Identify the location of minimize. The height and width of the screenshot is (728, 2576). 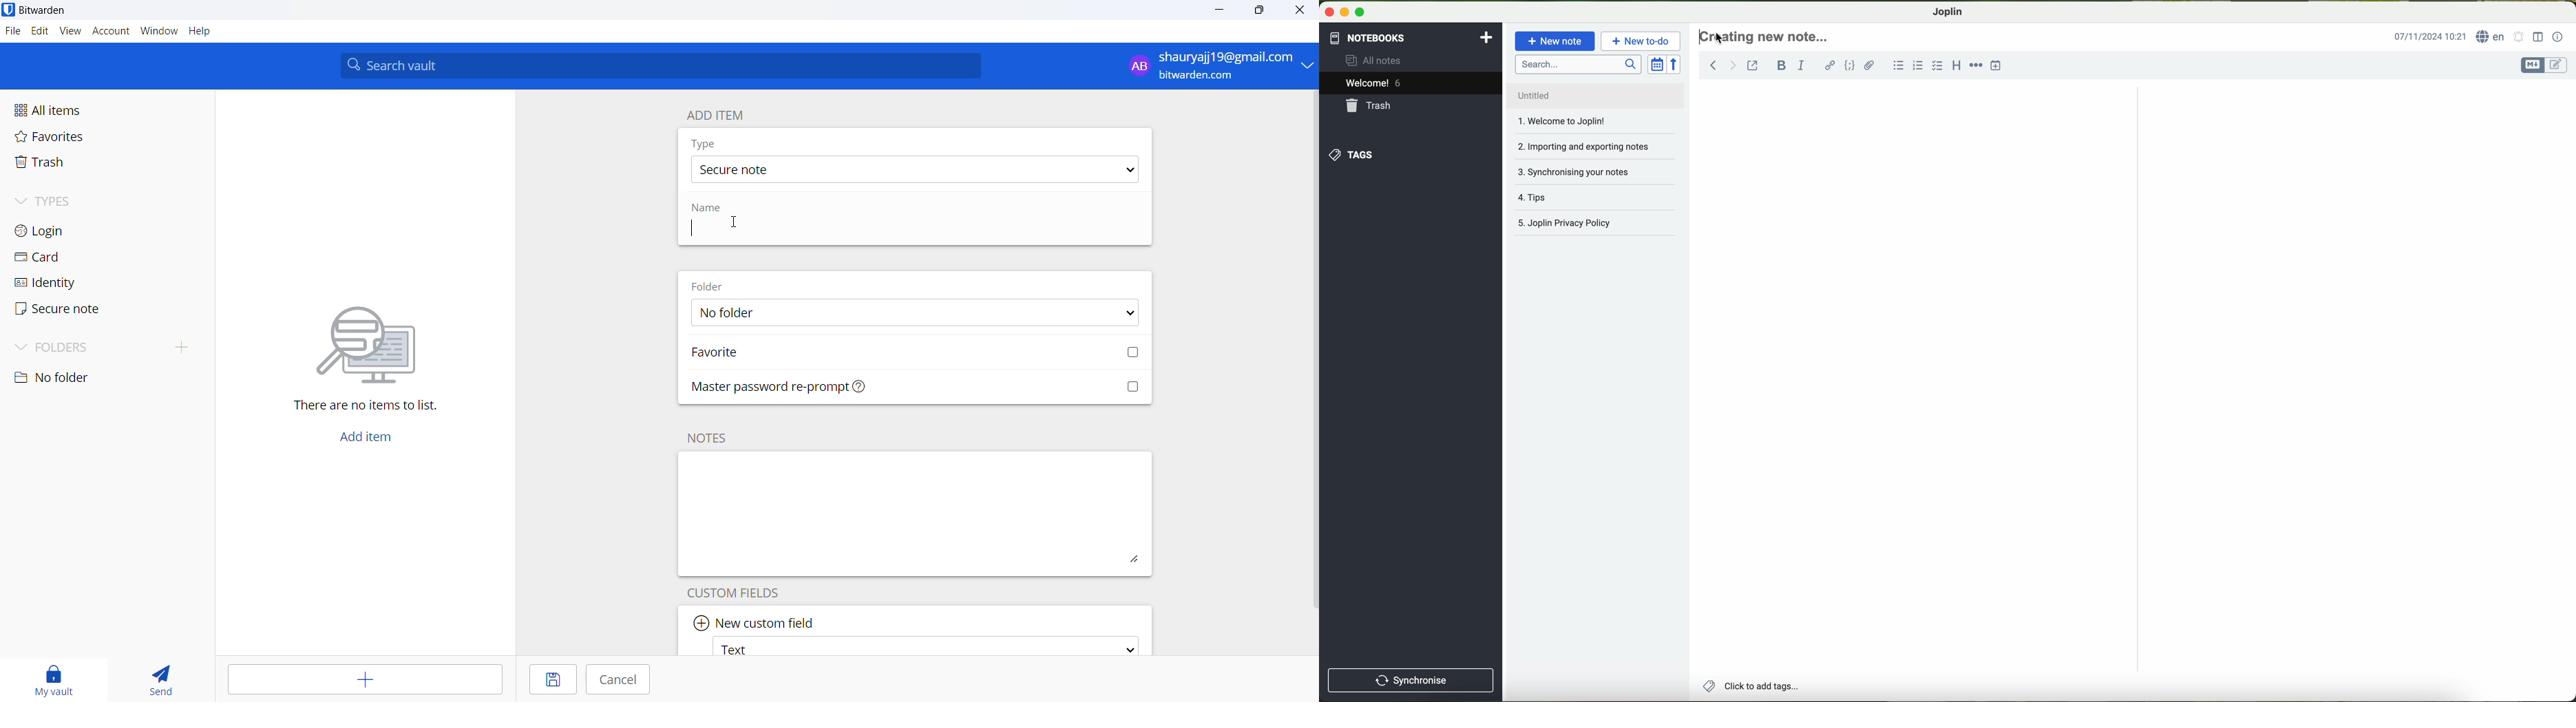
(1342, 11).